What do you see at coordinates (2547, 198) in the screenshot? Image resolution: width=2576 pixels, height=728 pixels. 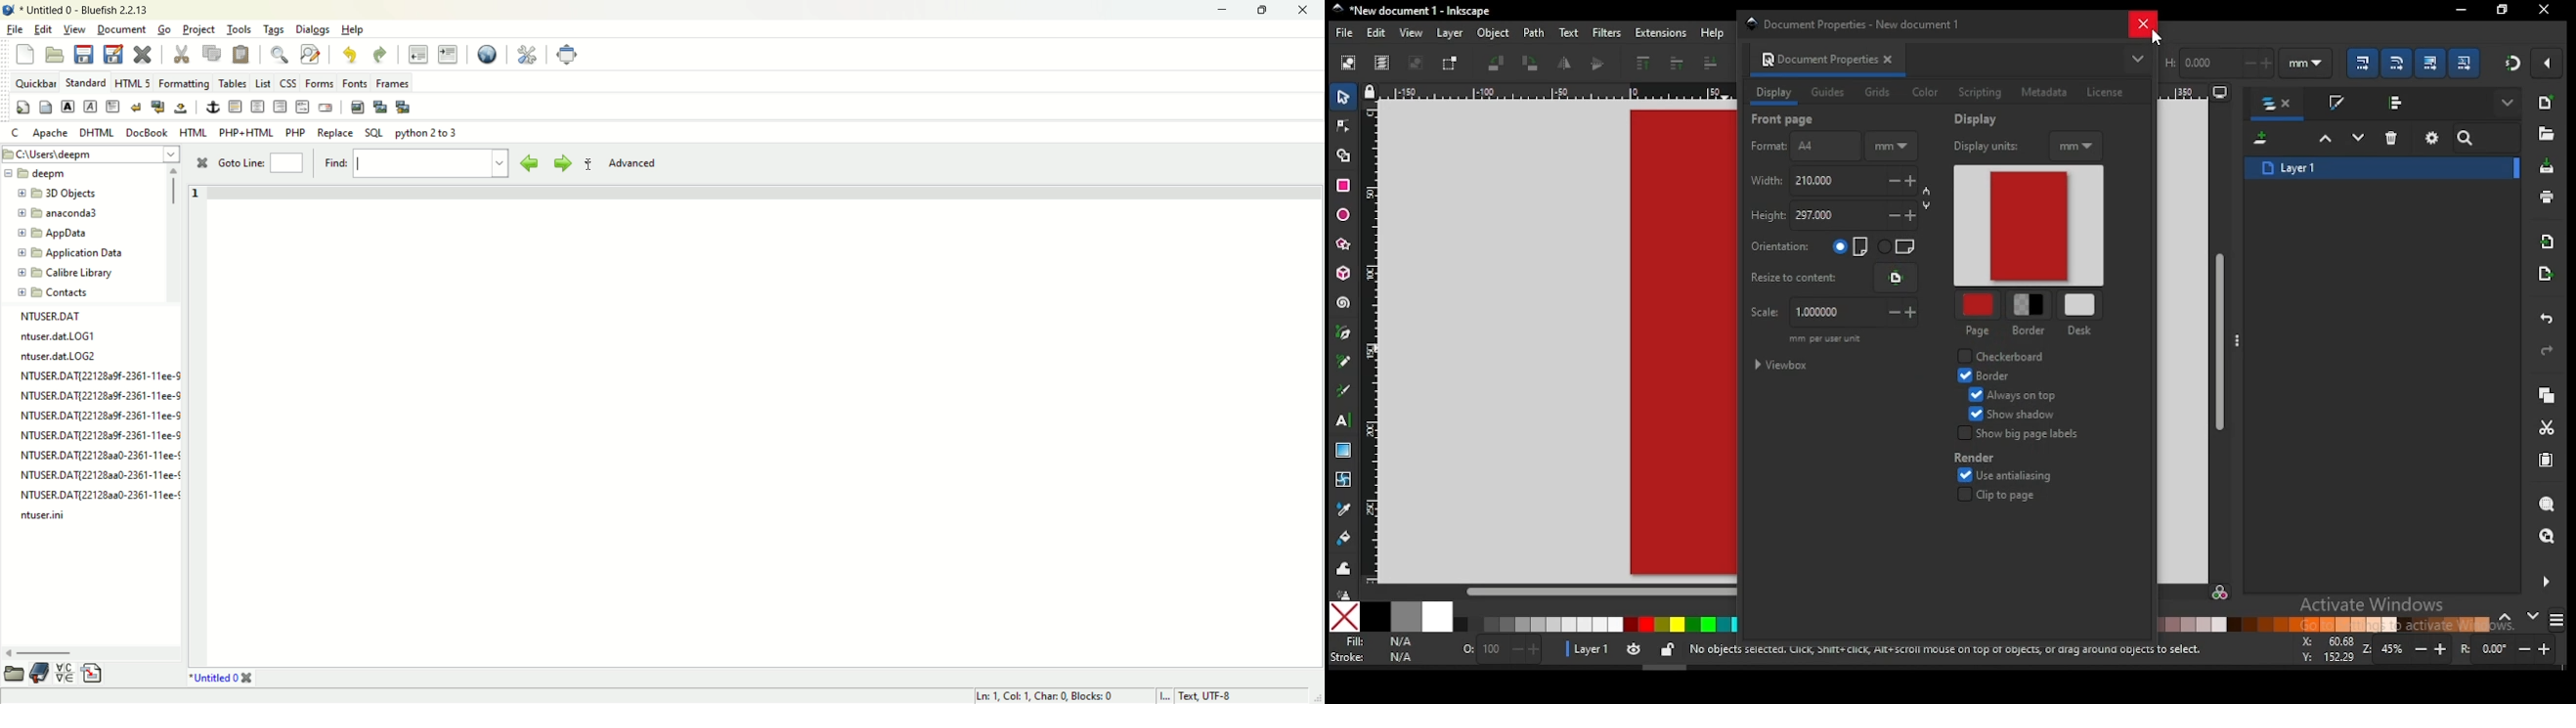 I see `print` at bounding box center [2547, 198].